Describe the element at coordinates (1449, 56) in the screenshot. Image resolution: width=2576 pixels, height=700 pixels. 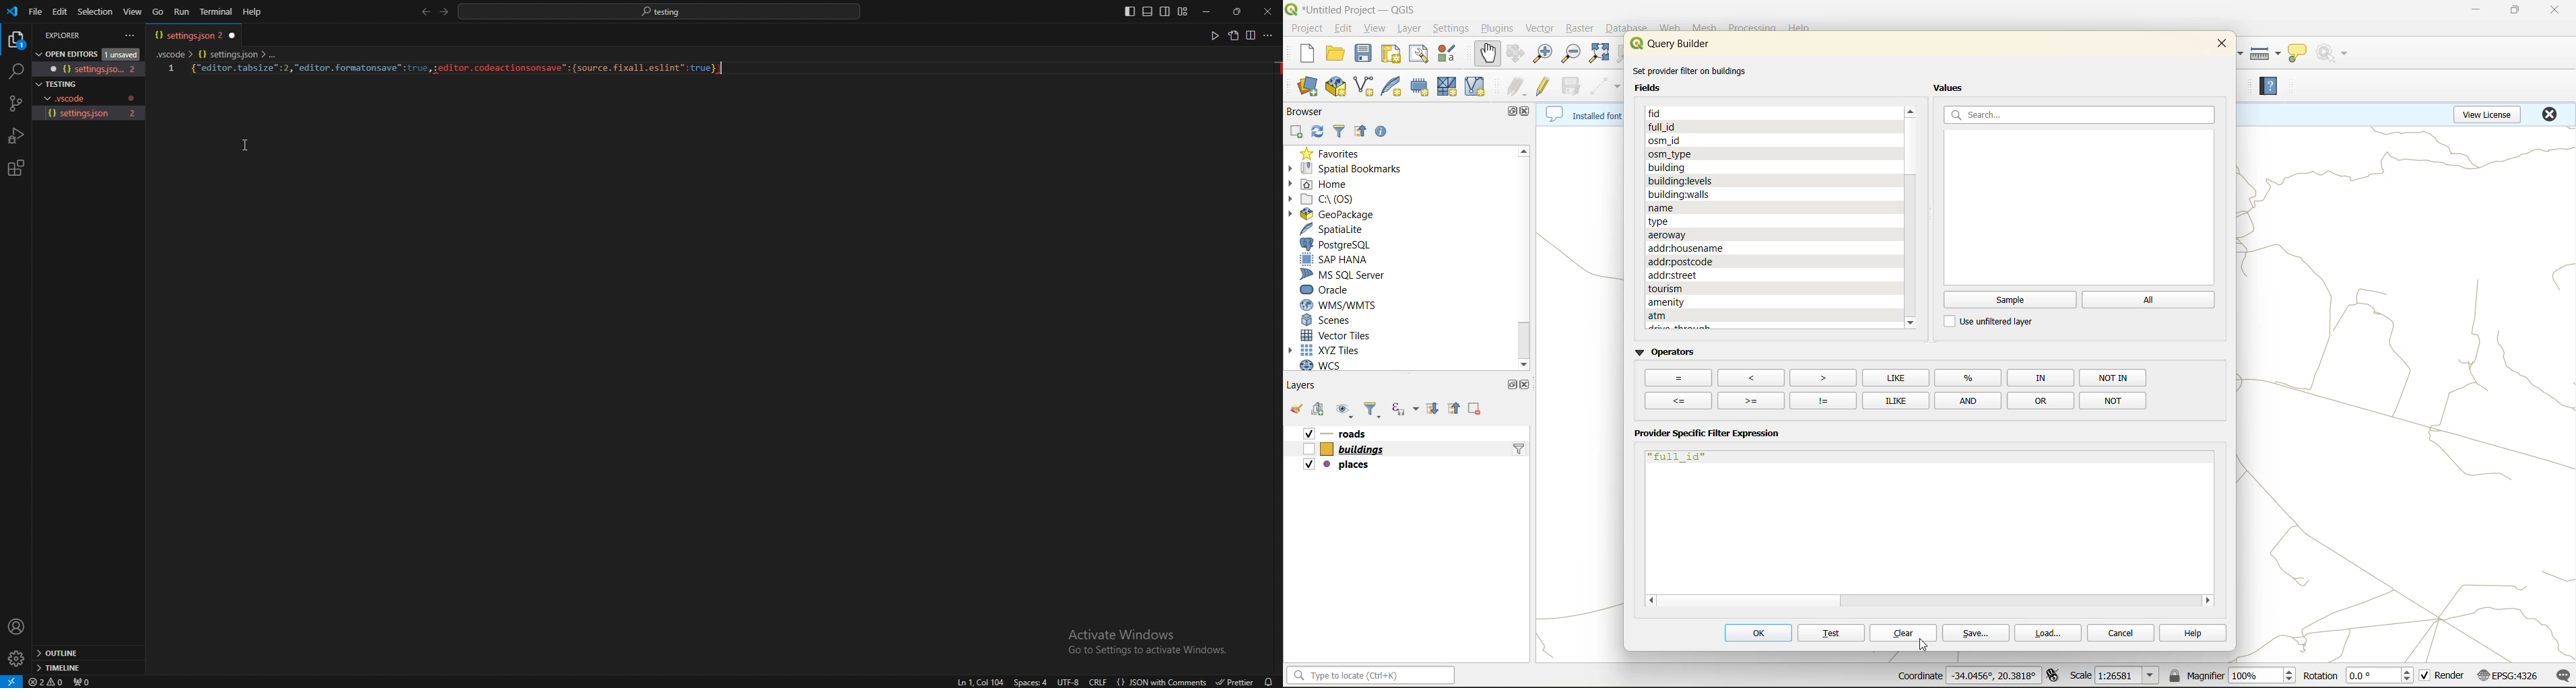
I see `style manager` at that location.